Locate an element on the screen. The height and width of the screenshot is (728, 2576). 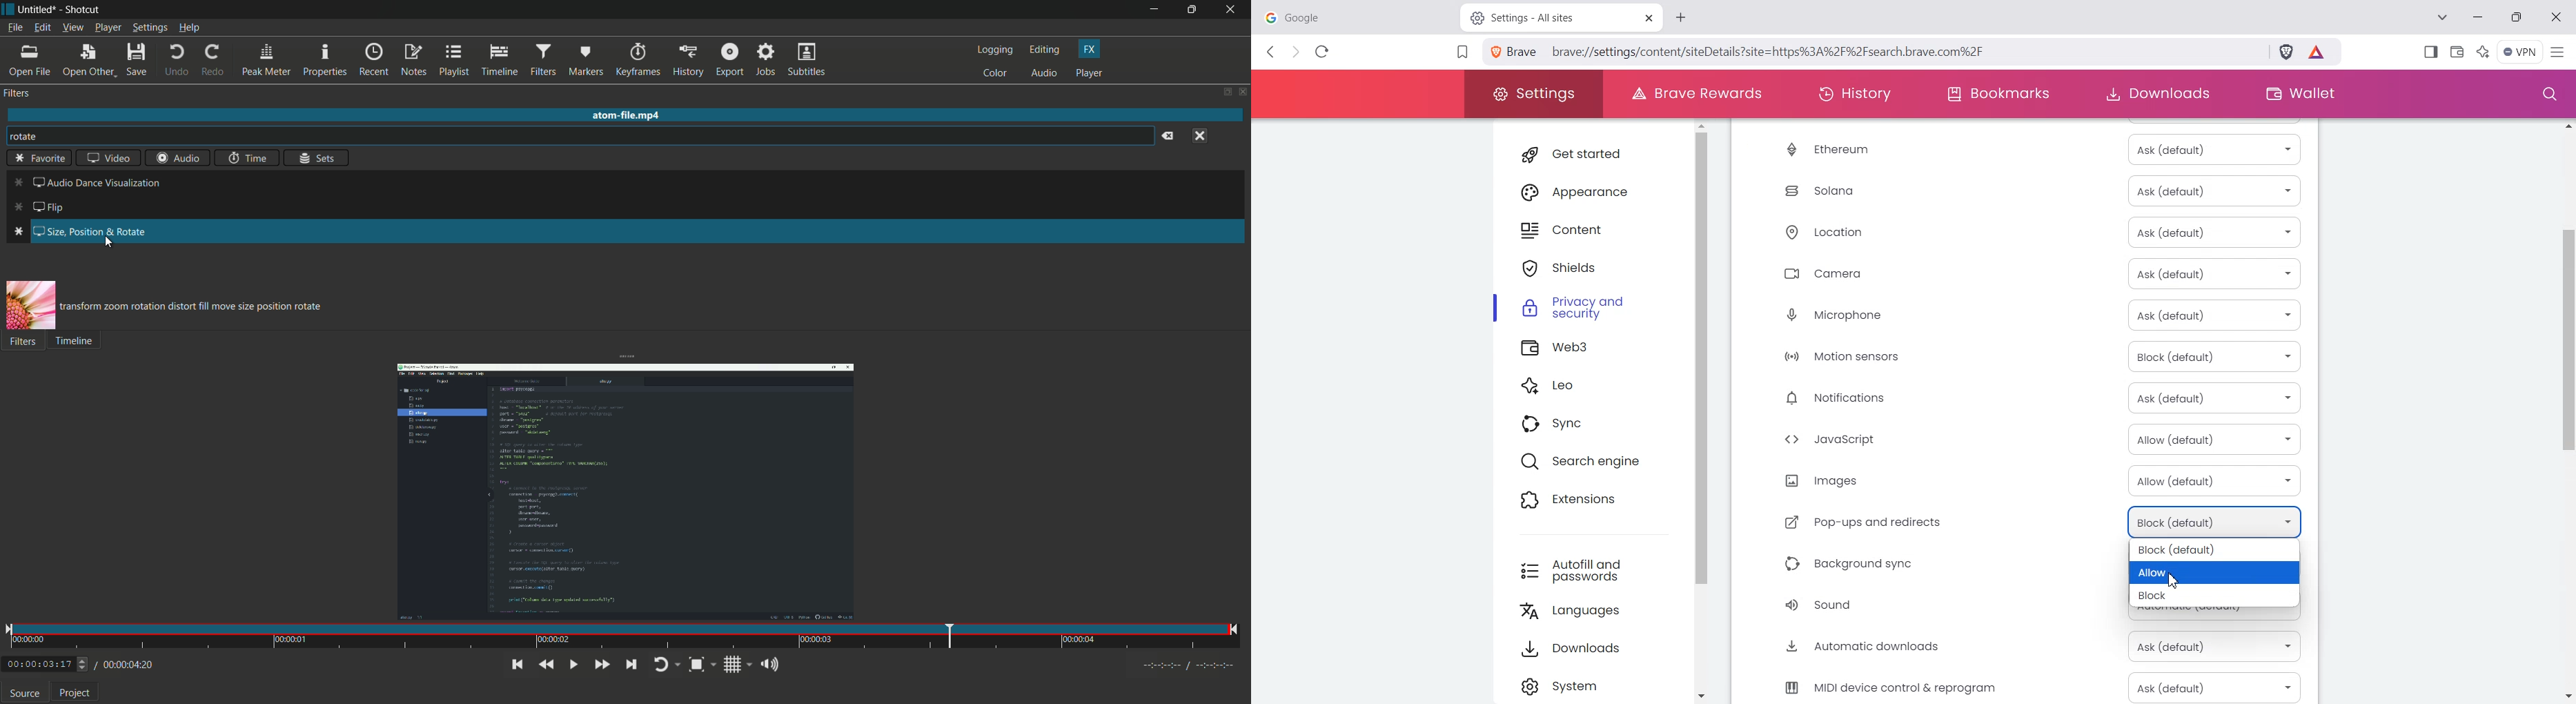
Timeline is located at coordinates (87, 345).